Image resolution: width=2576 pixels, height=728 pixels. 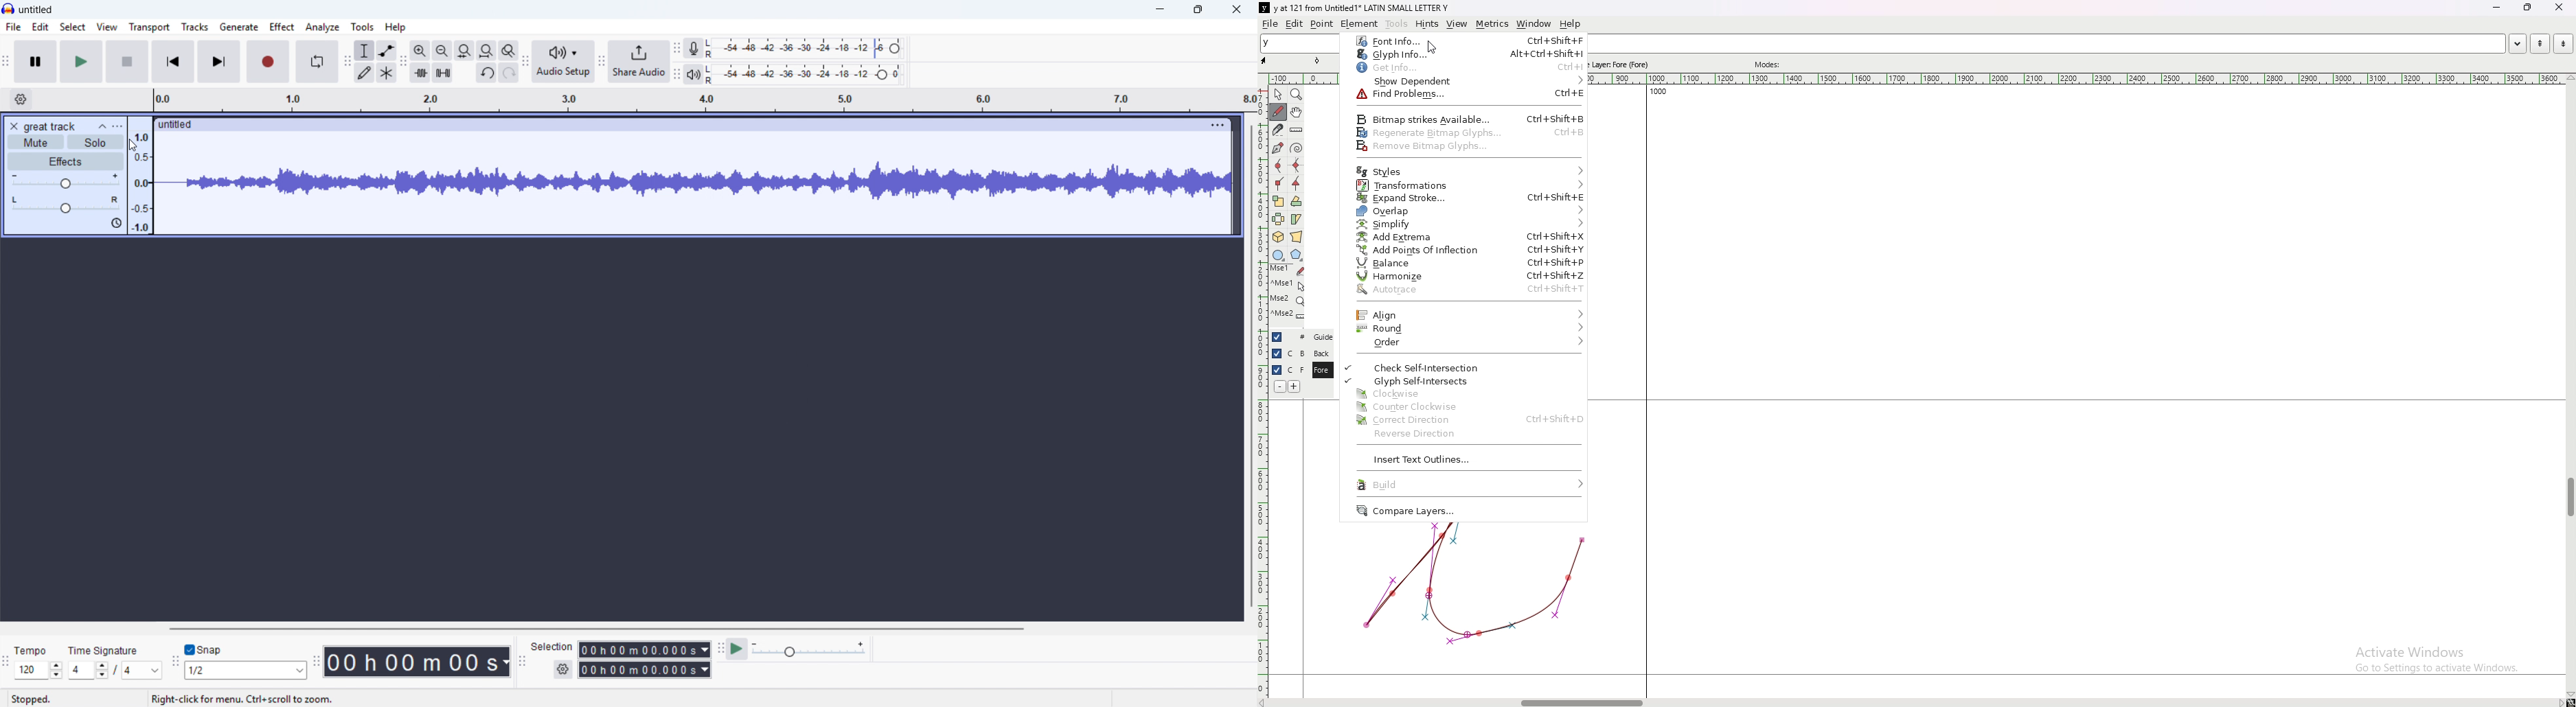 I want to click on glyph self intersects, so click(x=1465, y=382).